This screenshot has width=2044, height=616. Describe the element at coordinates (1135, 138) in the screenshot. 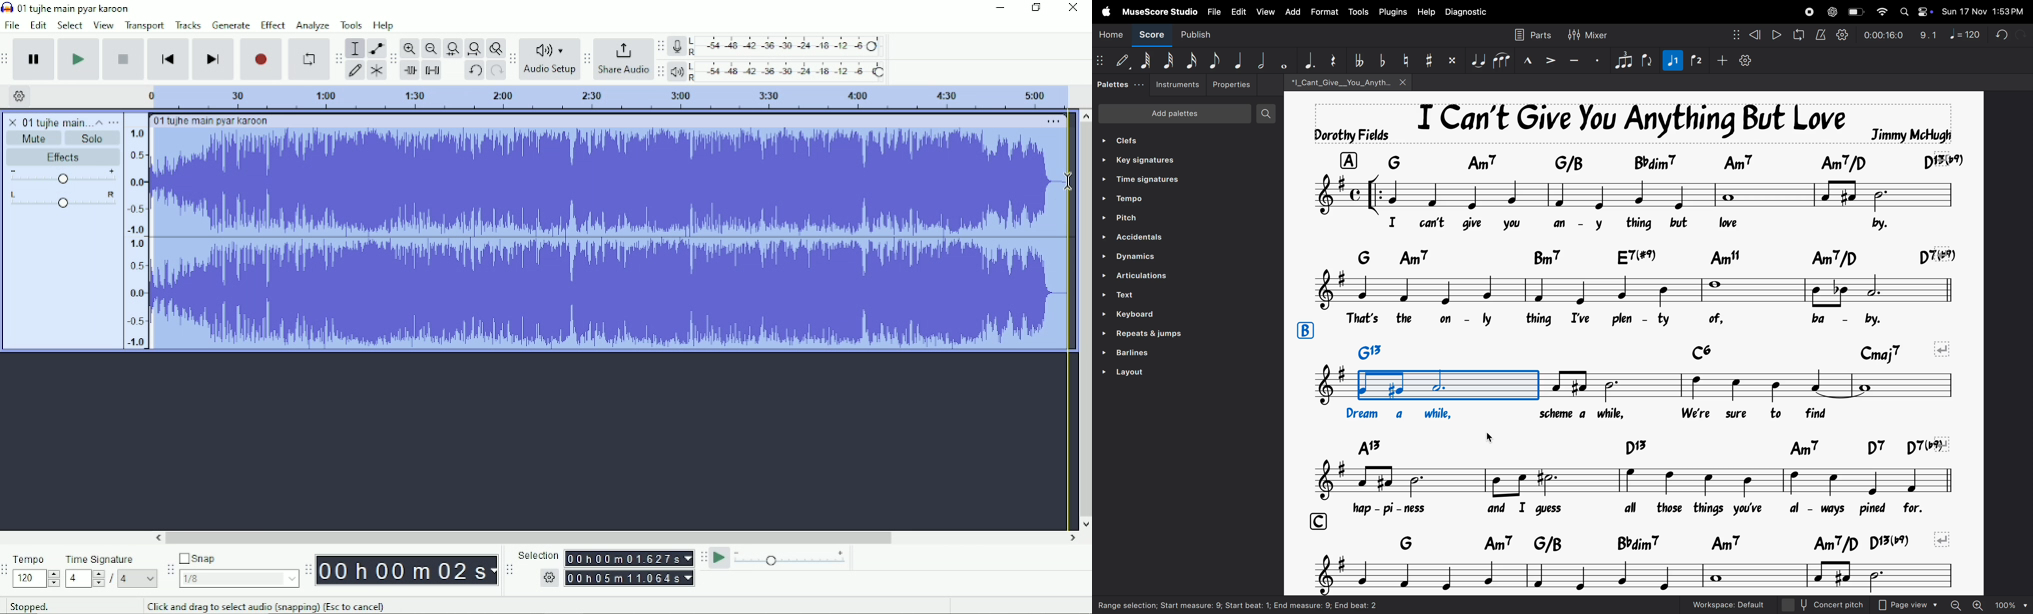

I see `clefs` at that location.